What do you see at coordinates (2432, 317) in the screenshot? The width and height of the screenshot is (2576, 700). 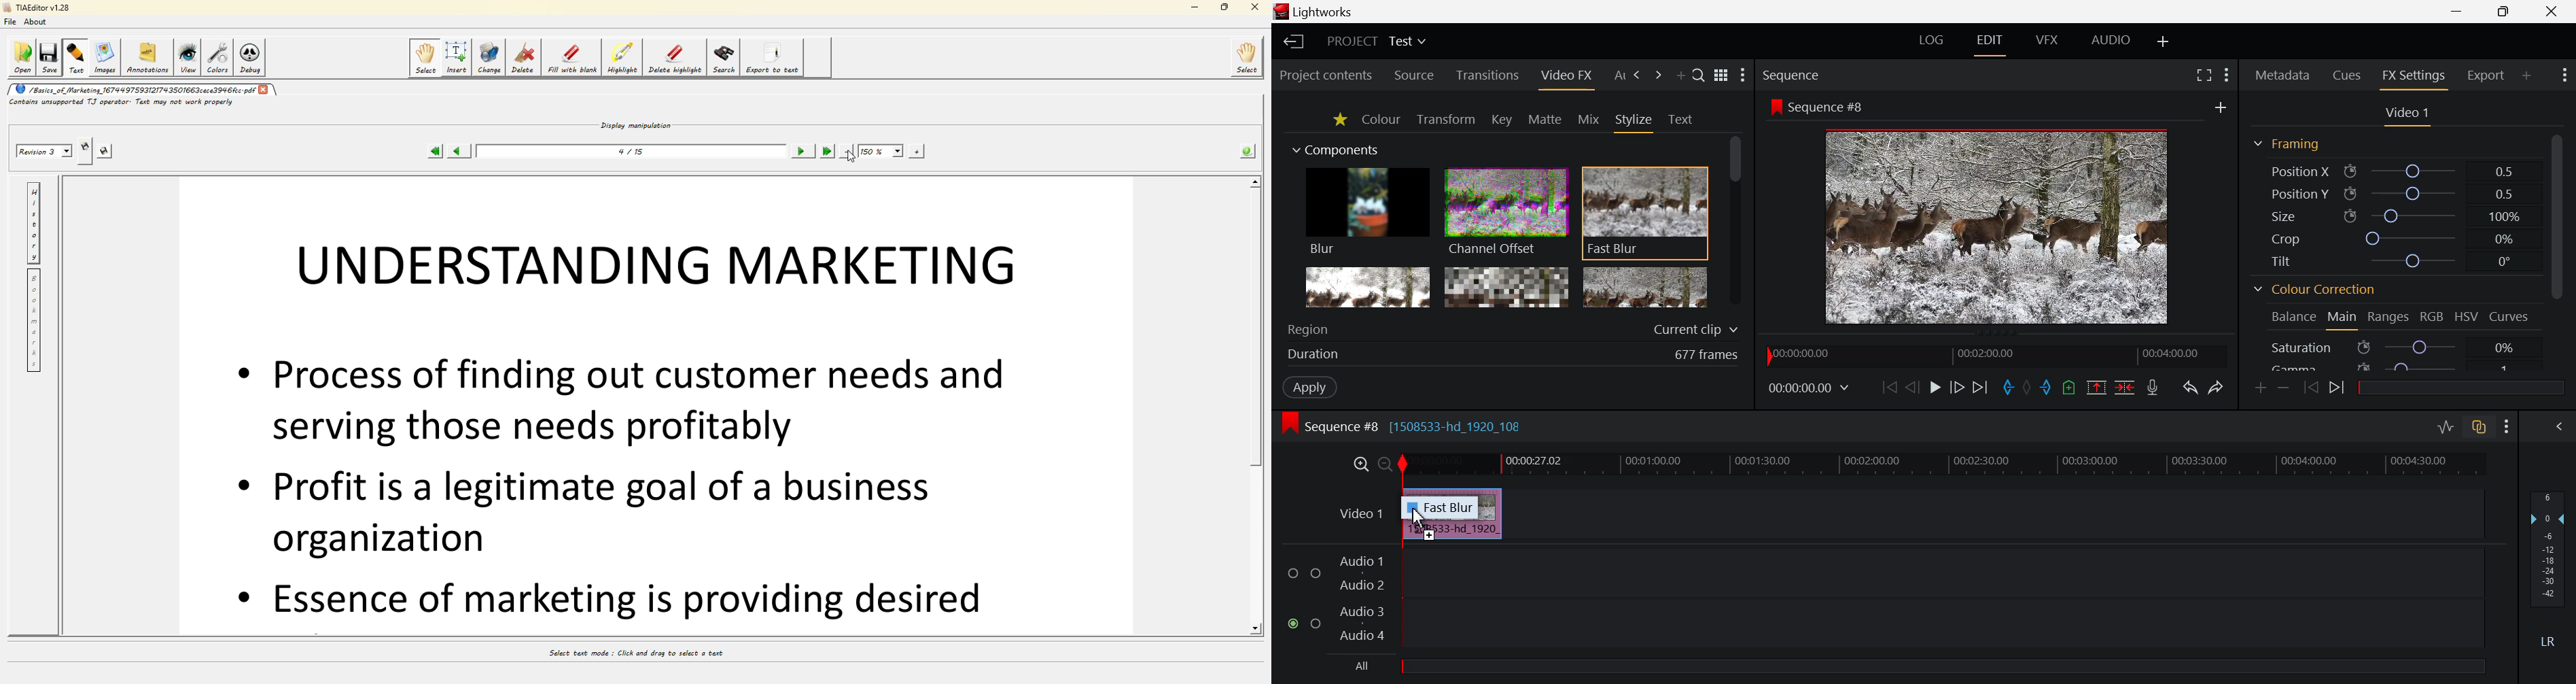 I see `RGB` at bounding box center [2432, 317].